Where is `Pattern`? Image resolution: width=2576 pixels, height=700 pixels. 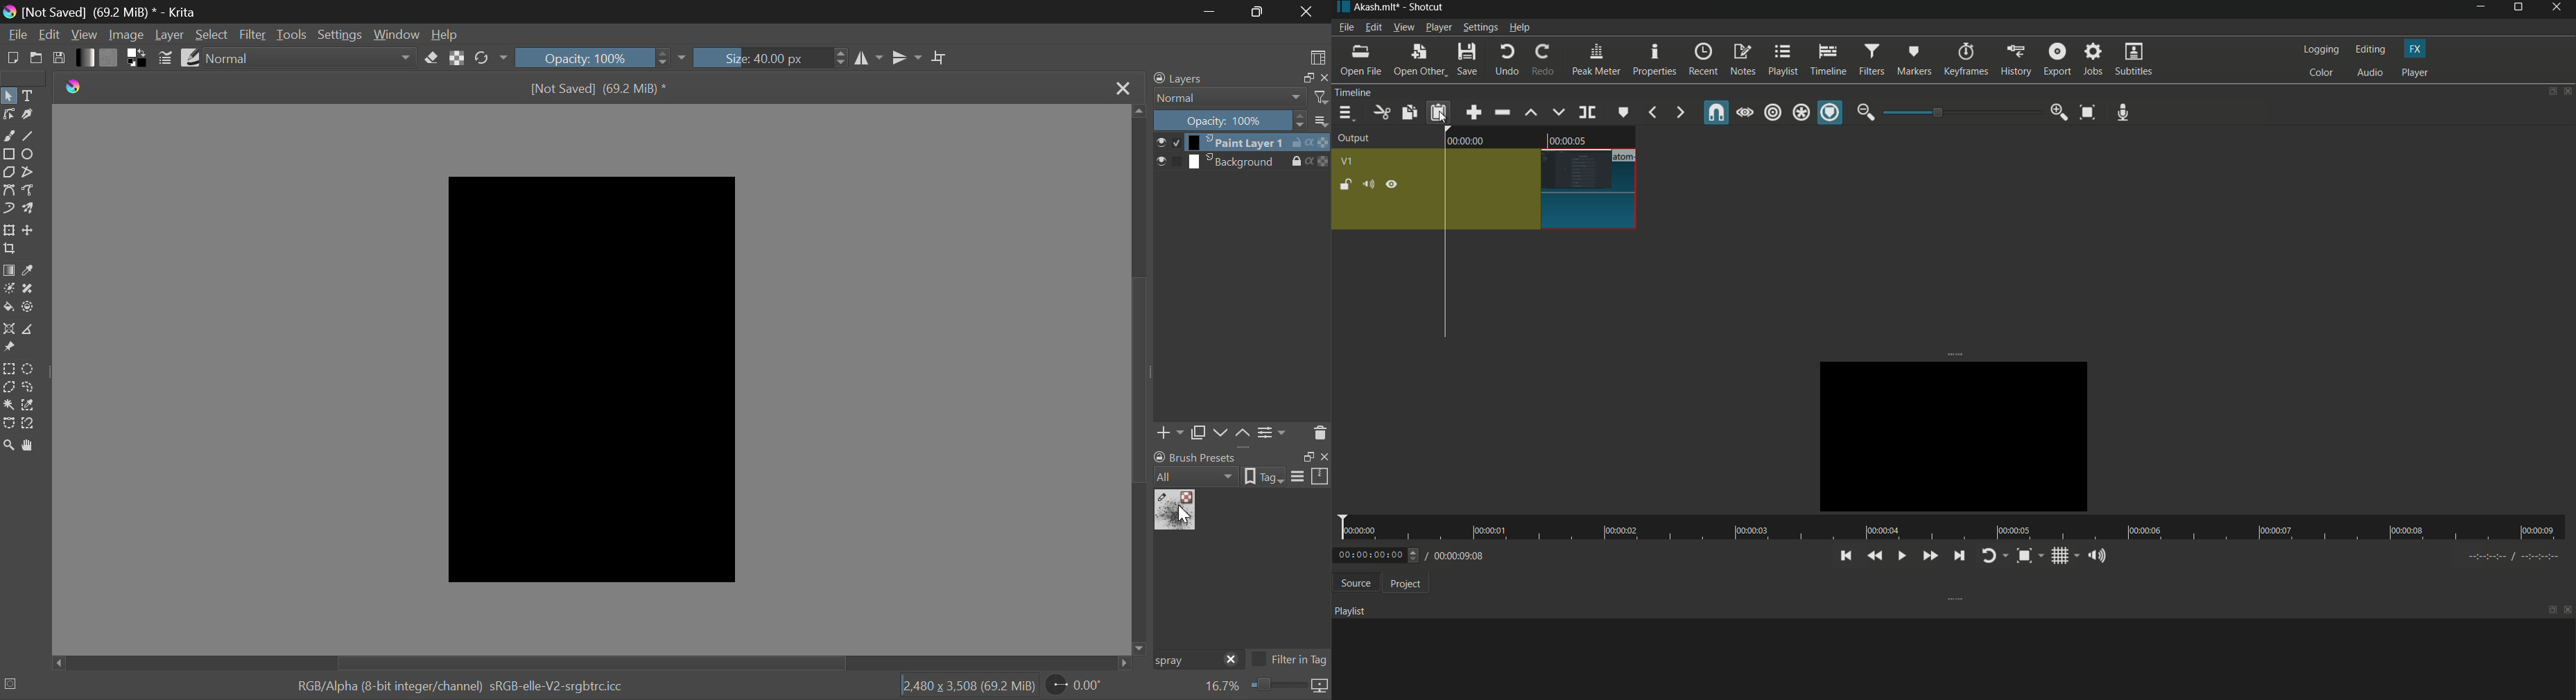 Pattern is located at coordinates (110, 57).